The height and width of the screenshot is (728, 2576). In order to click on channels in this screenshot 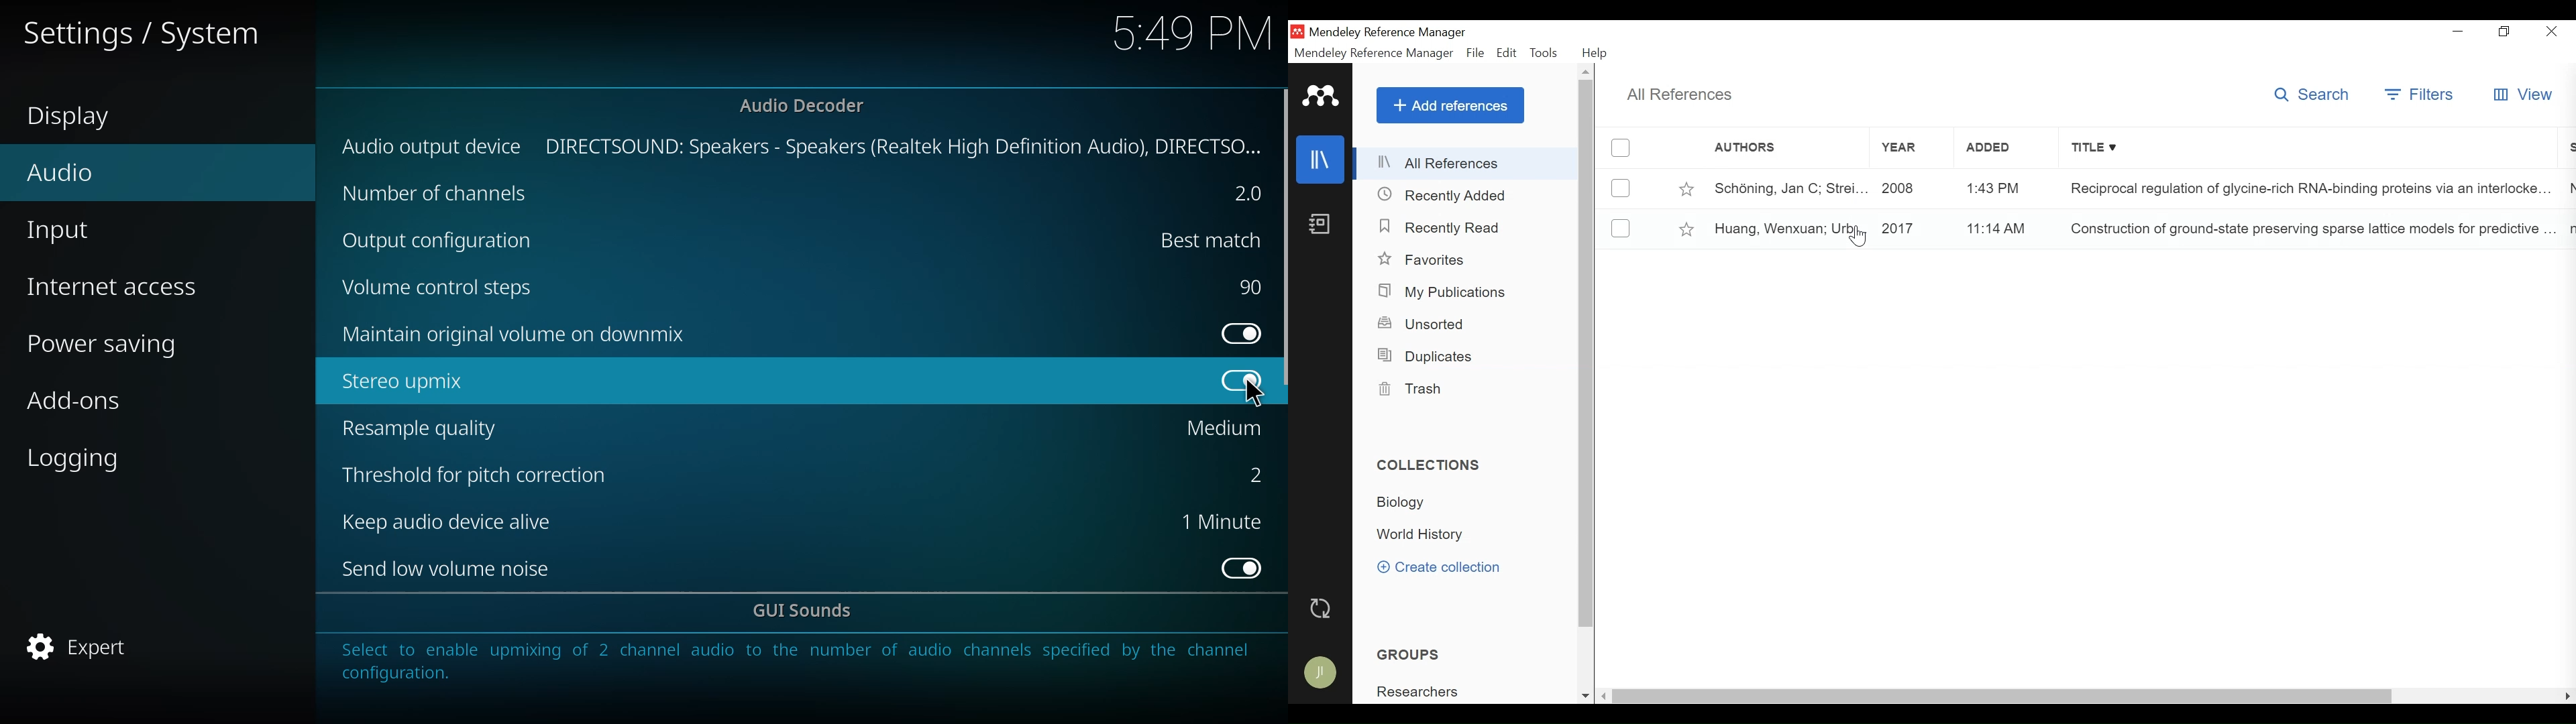, I will do `click(437, 192)`.